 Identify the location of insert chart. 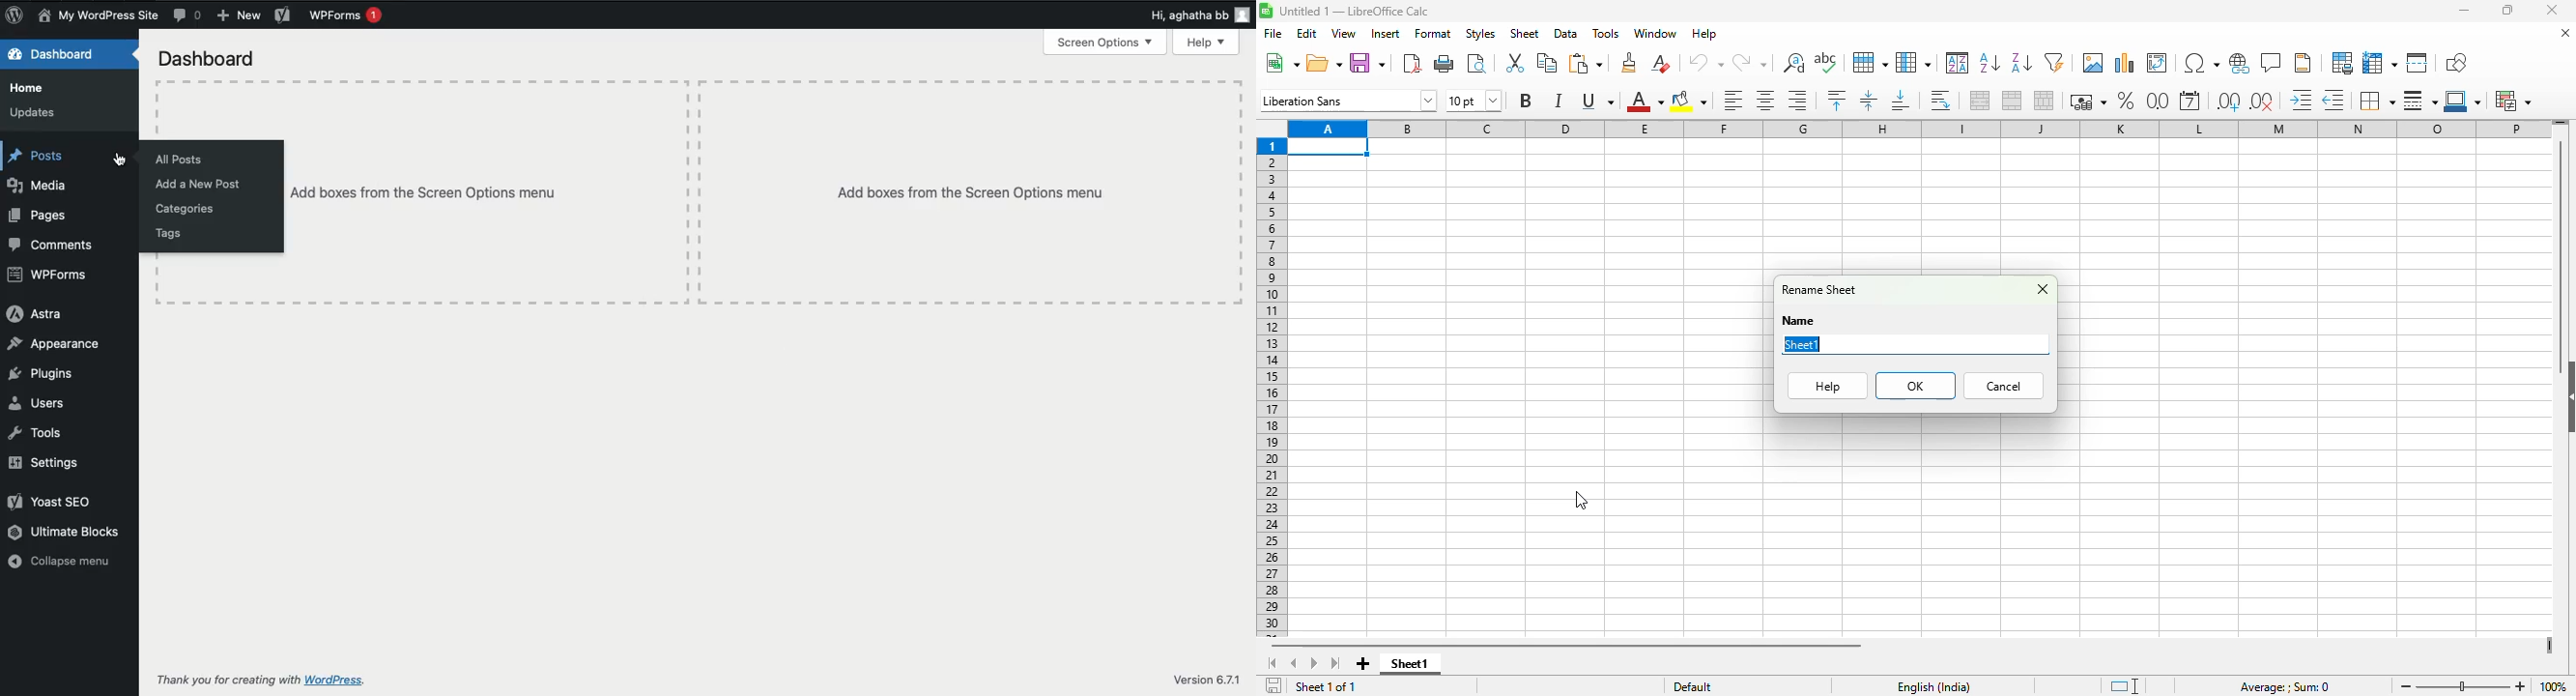
(2123, 63).